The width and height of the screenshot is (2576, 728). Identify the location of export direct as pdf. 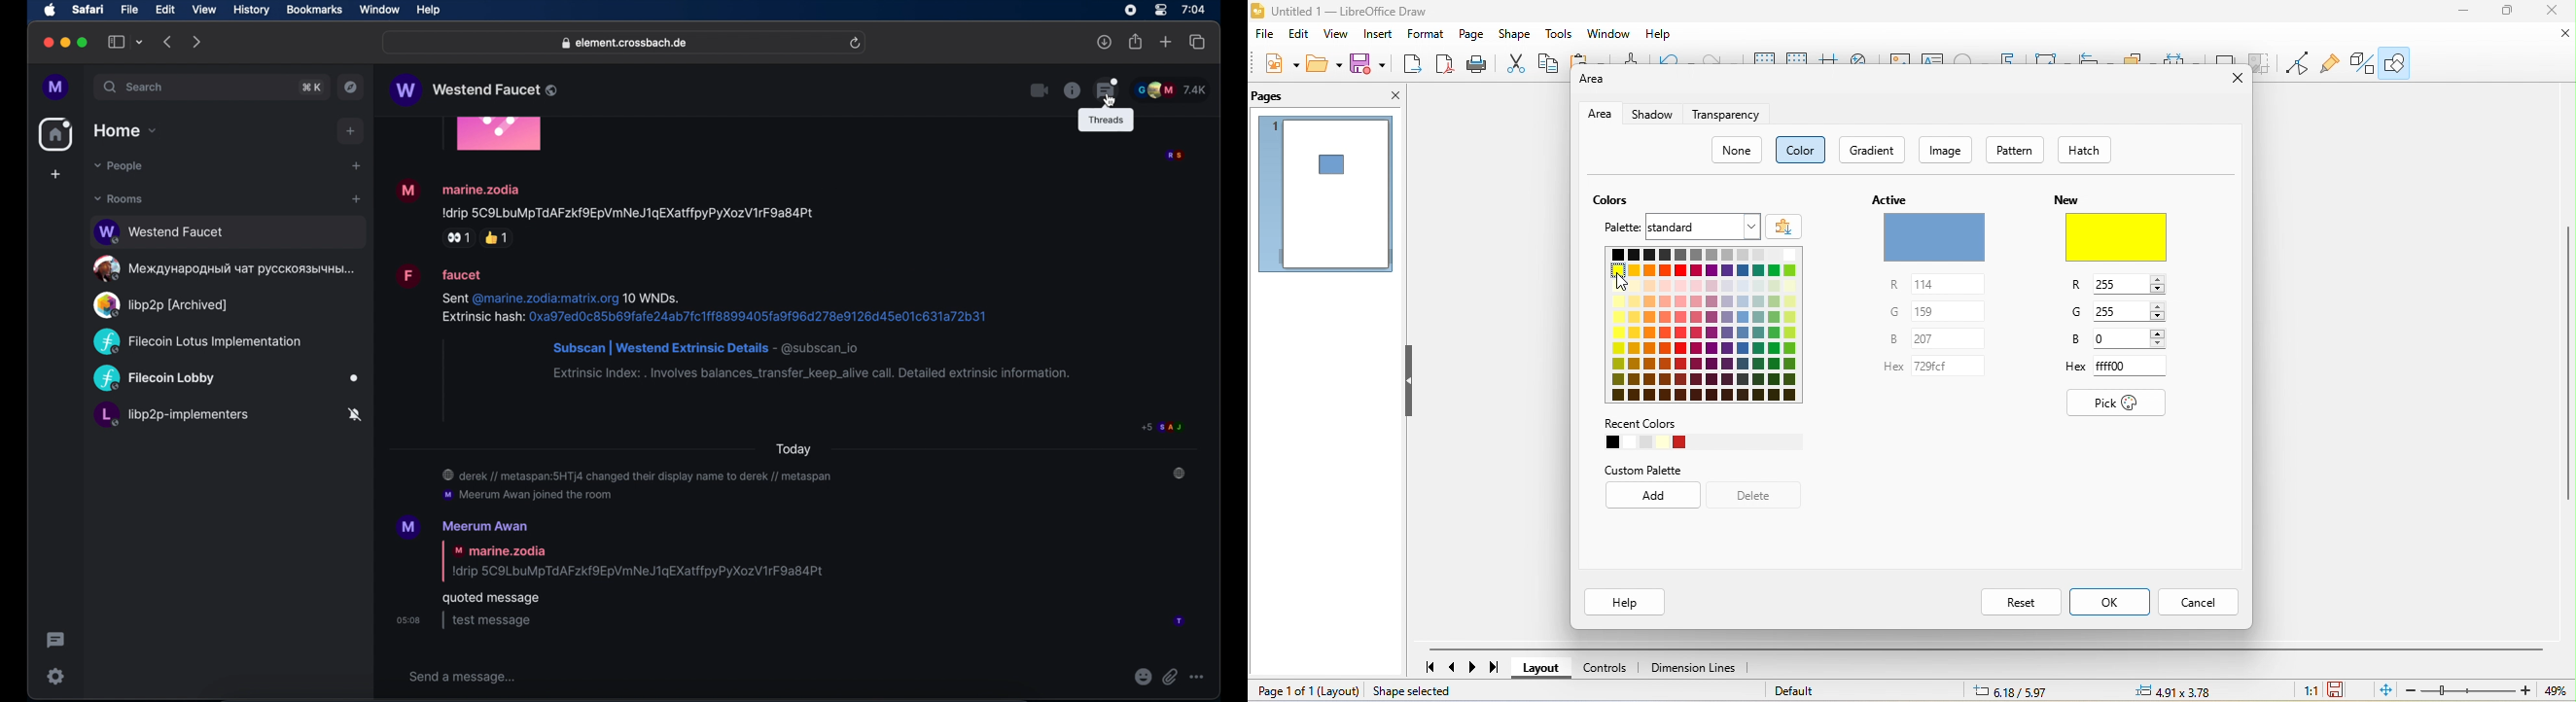
(1445, 66).